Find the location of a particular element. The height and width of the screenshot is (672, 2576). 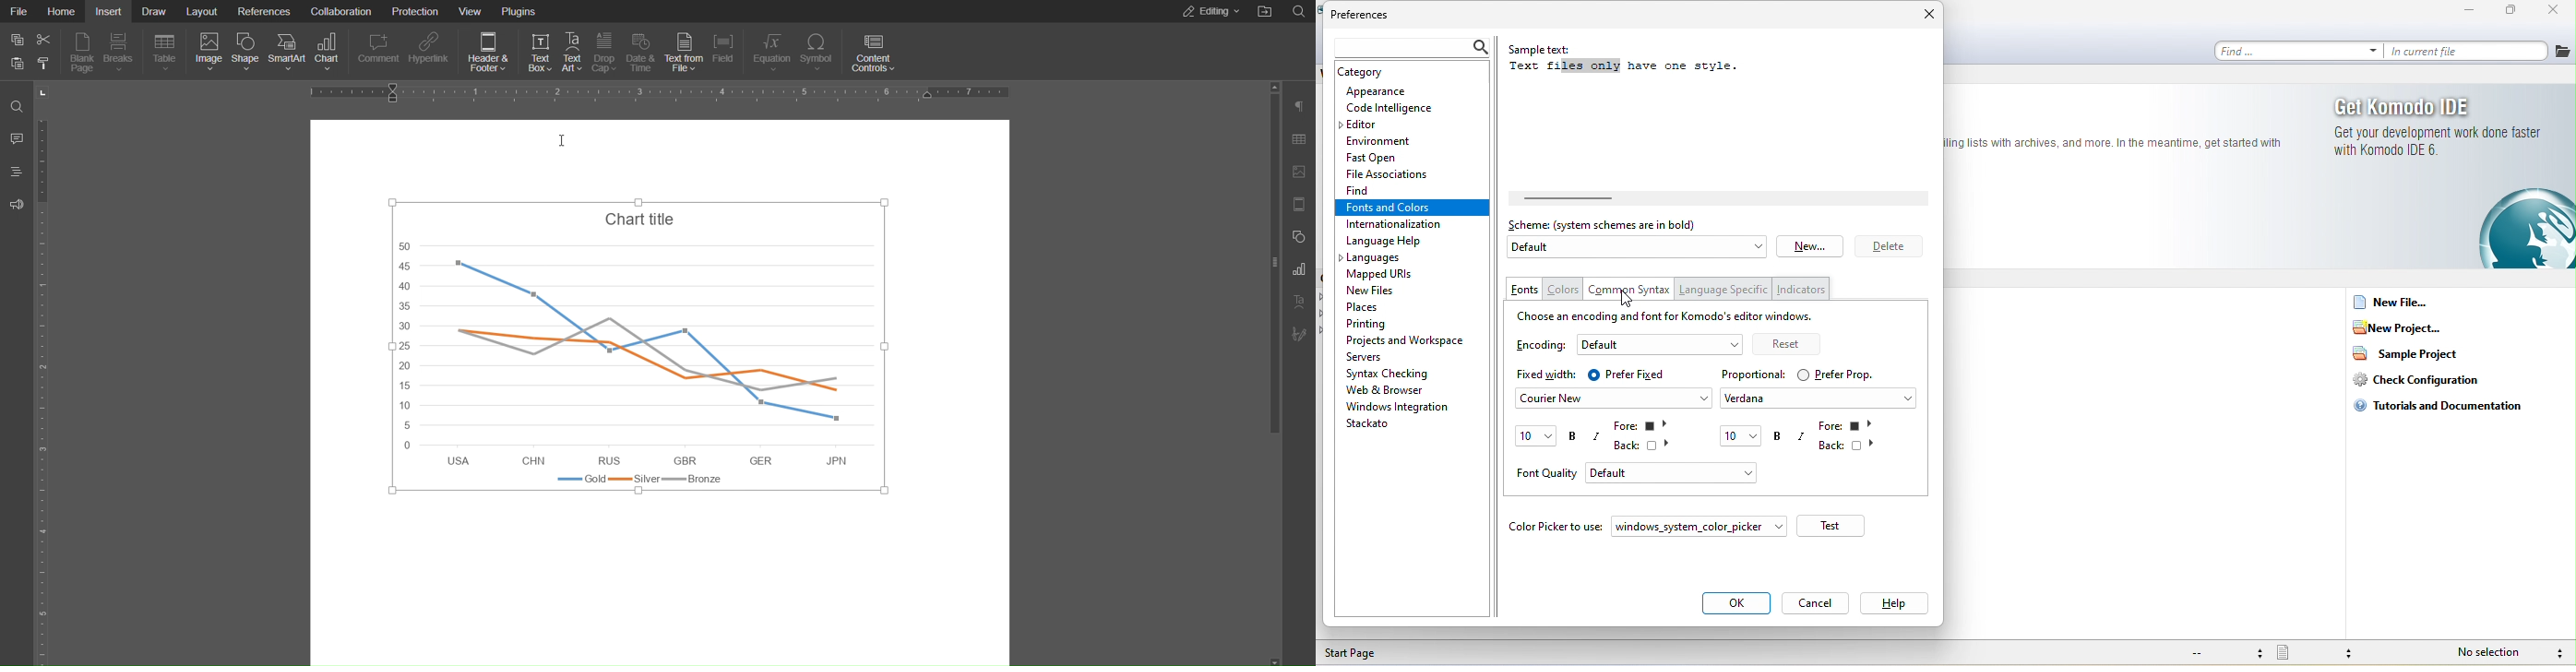

Field  is located at coordinates (725, 51).